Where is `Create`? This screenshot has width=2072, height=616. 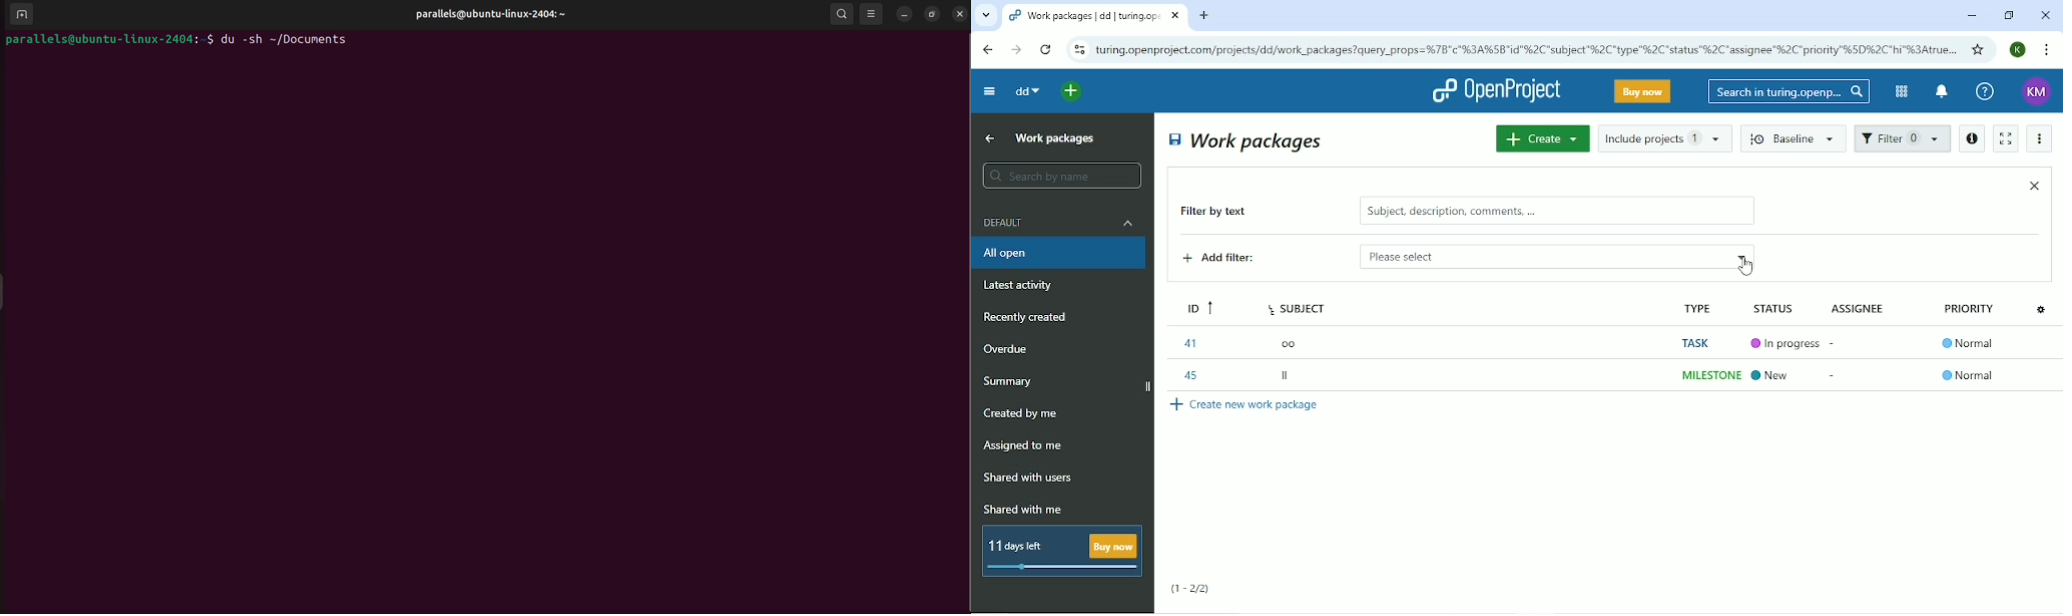 Create is located at coordinates (1542, 138).